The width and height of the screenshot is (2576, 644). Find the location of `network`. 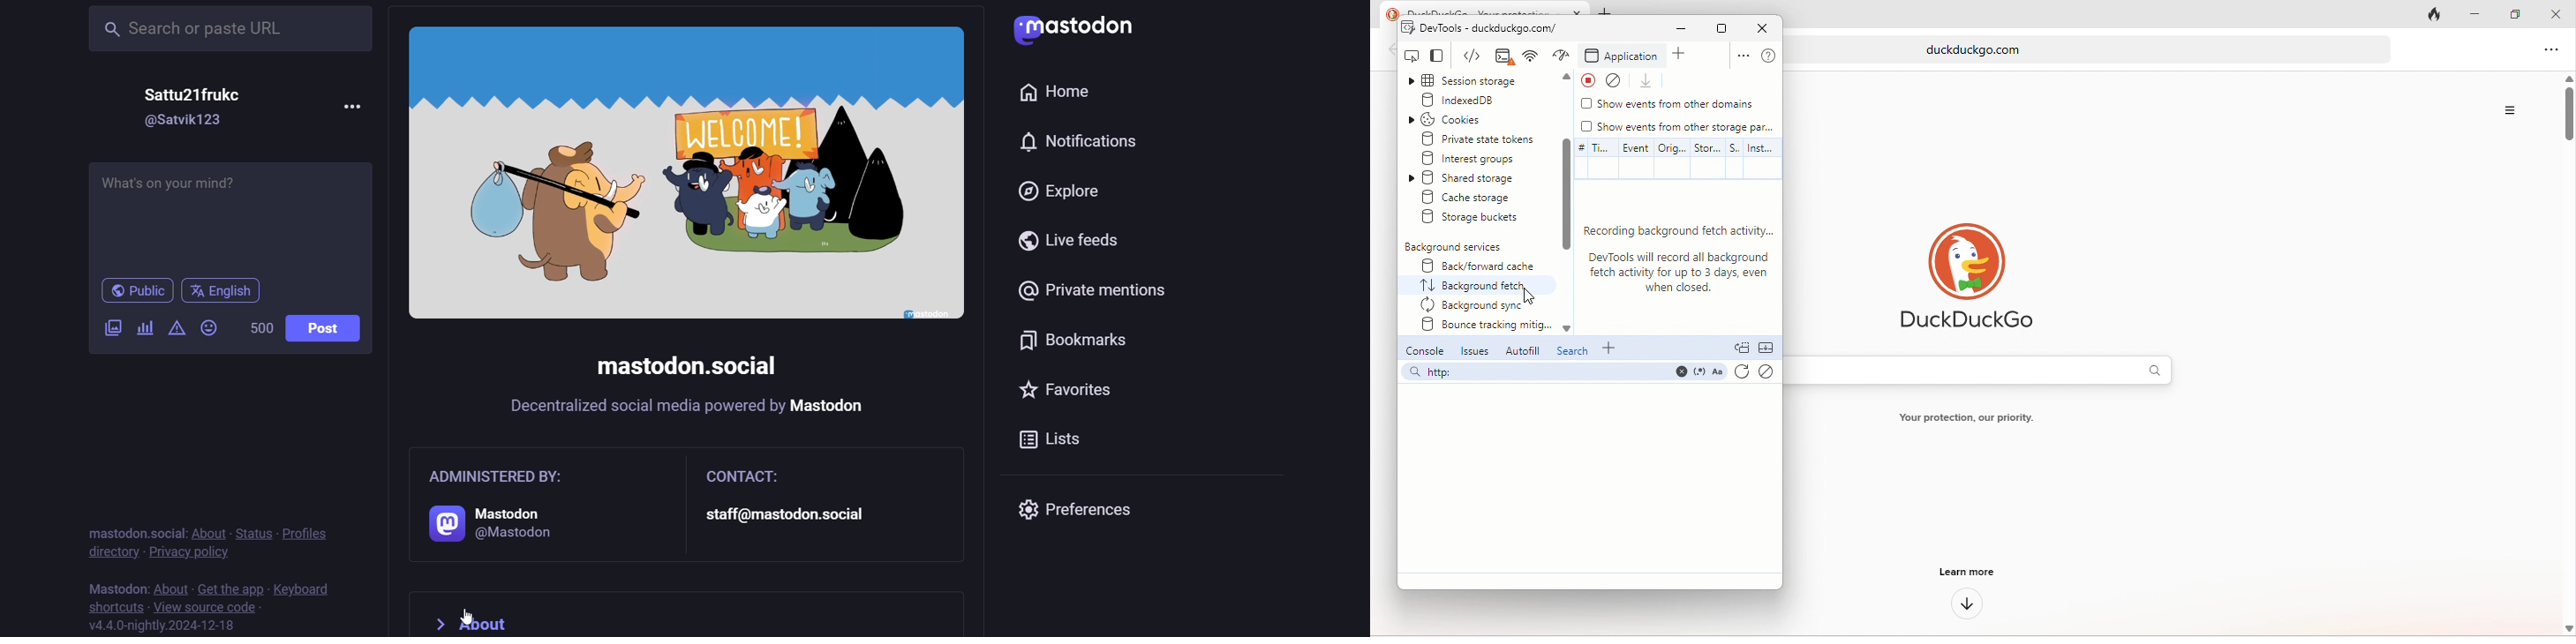

network is located at coordinates (1561, 56).